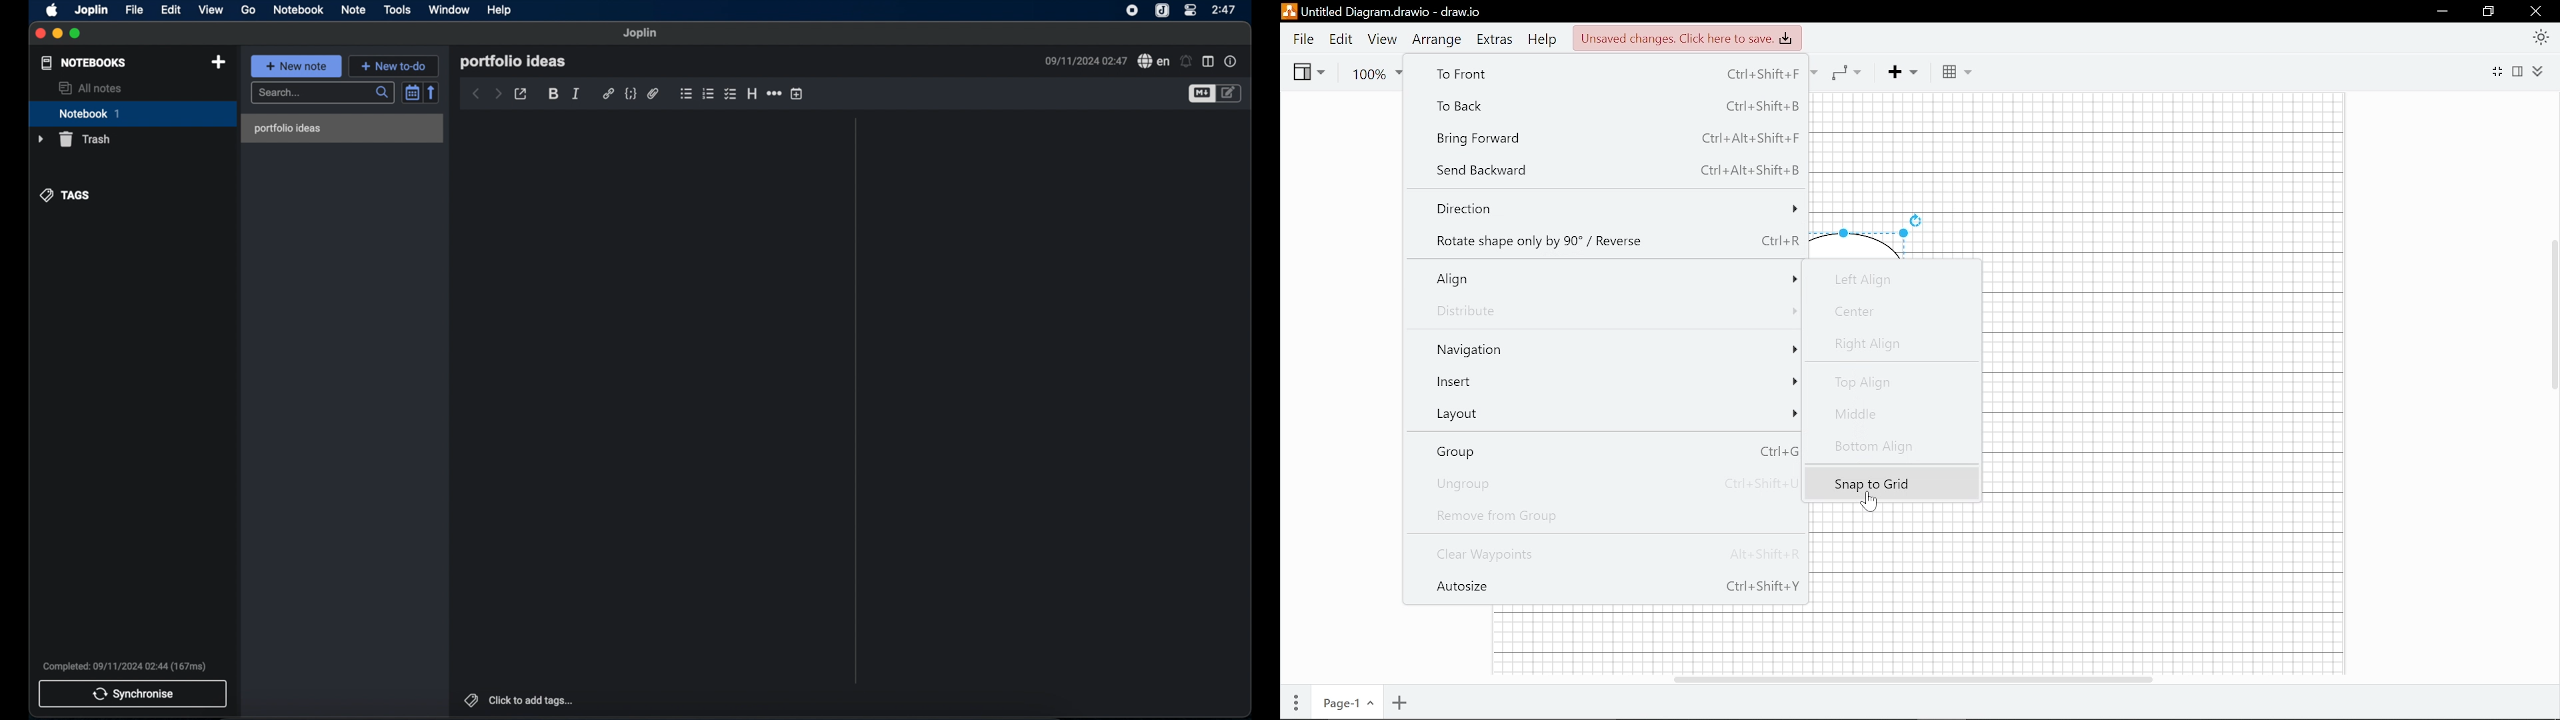 The image size is (2576, 728). I want to click on click to add tags, so click(521, 701).